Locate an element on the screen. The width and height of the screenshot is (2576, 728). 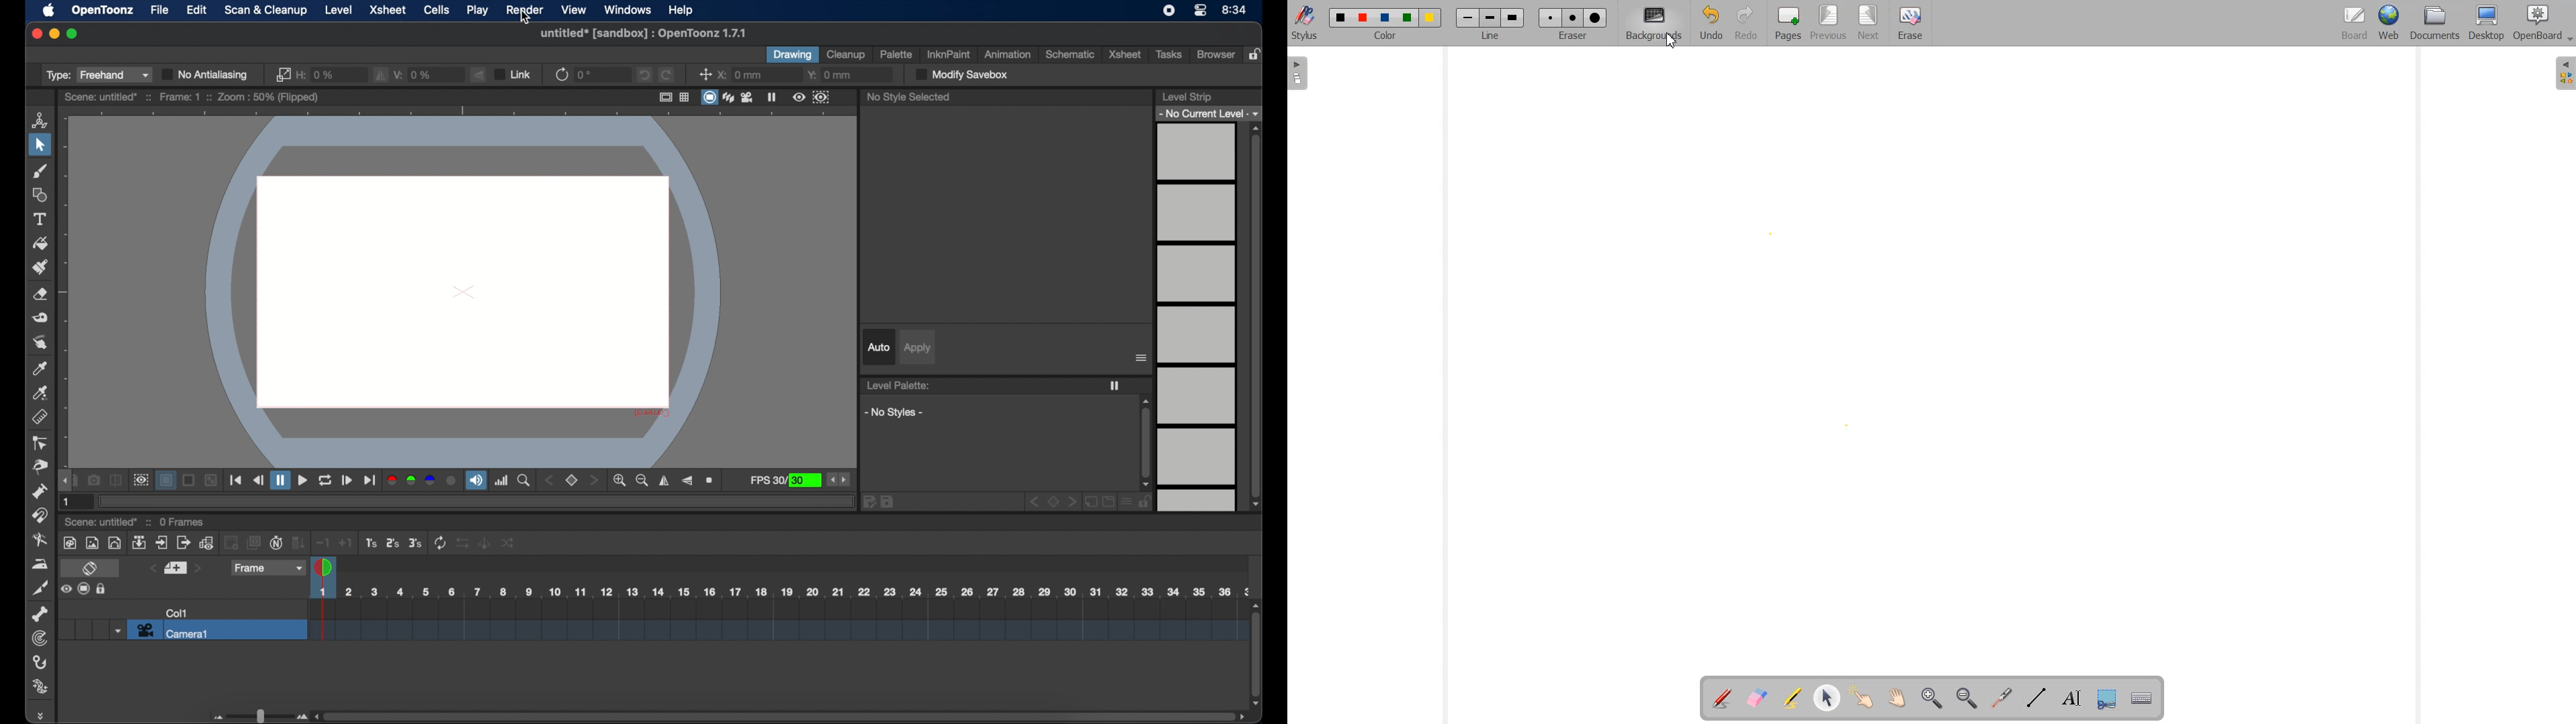
eraser tool is located at coordinates (42, 294).